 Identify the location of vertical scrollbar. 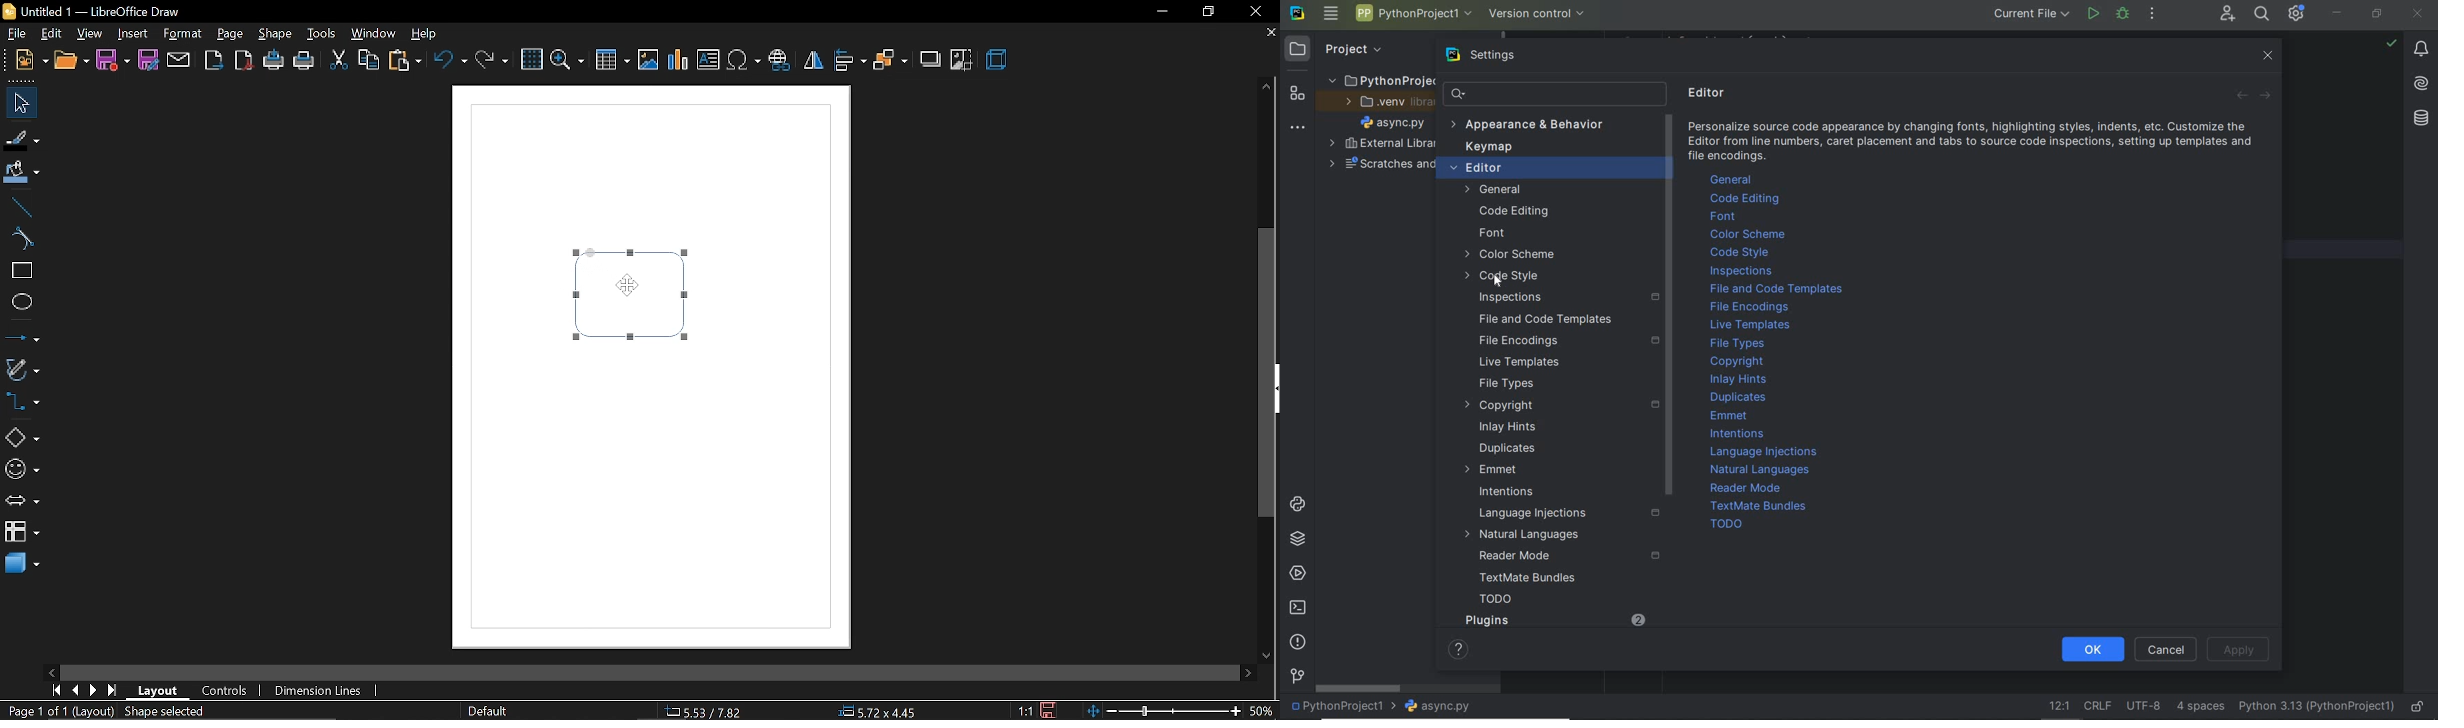
(1270, 374).